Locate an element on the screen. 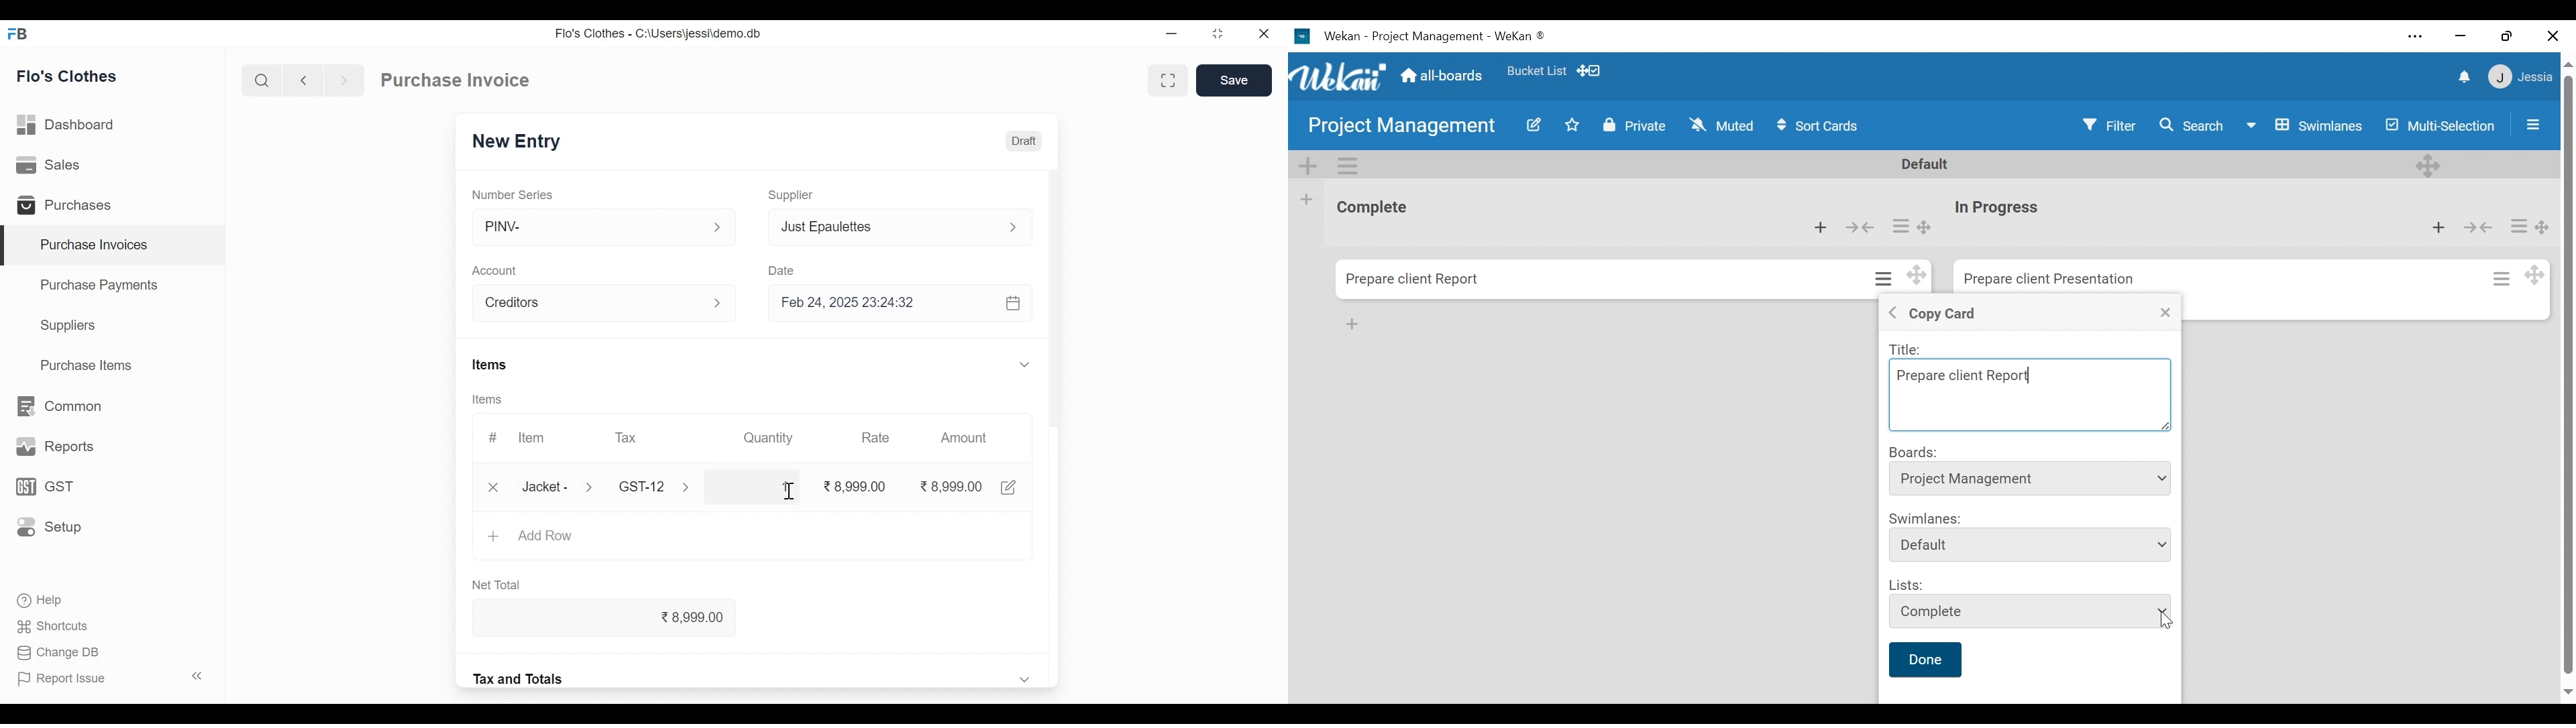 Image resolution: width=2576 pixels, height=728 pixels. Search is located at coordinates (262, 80).